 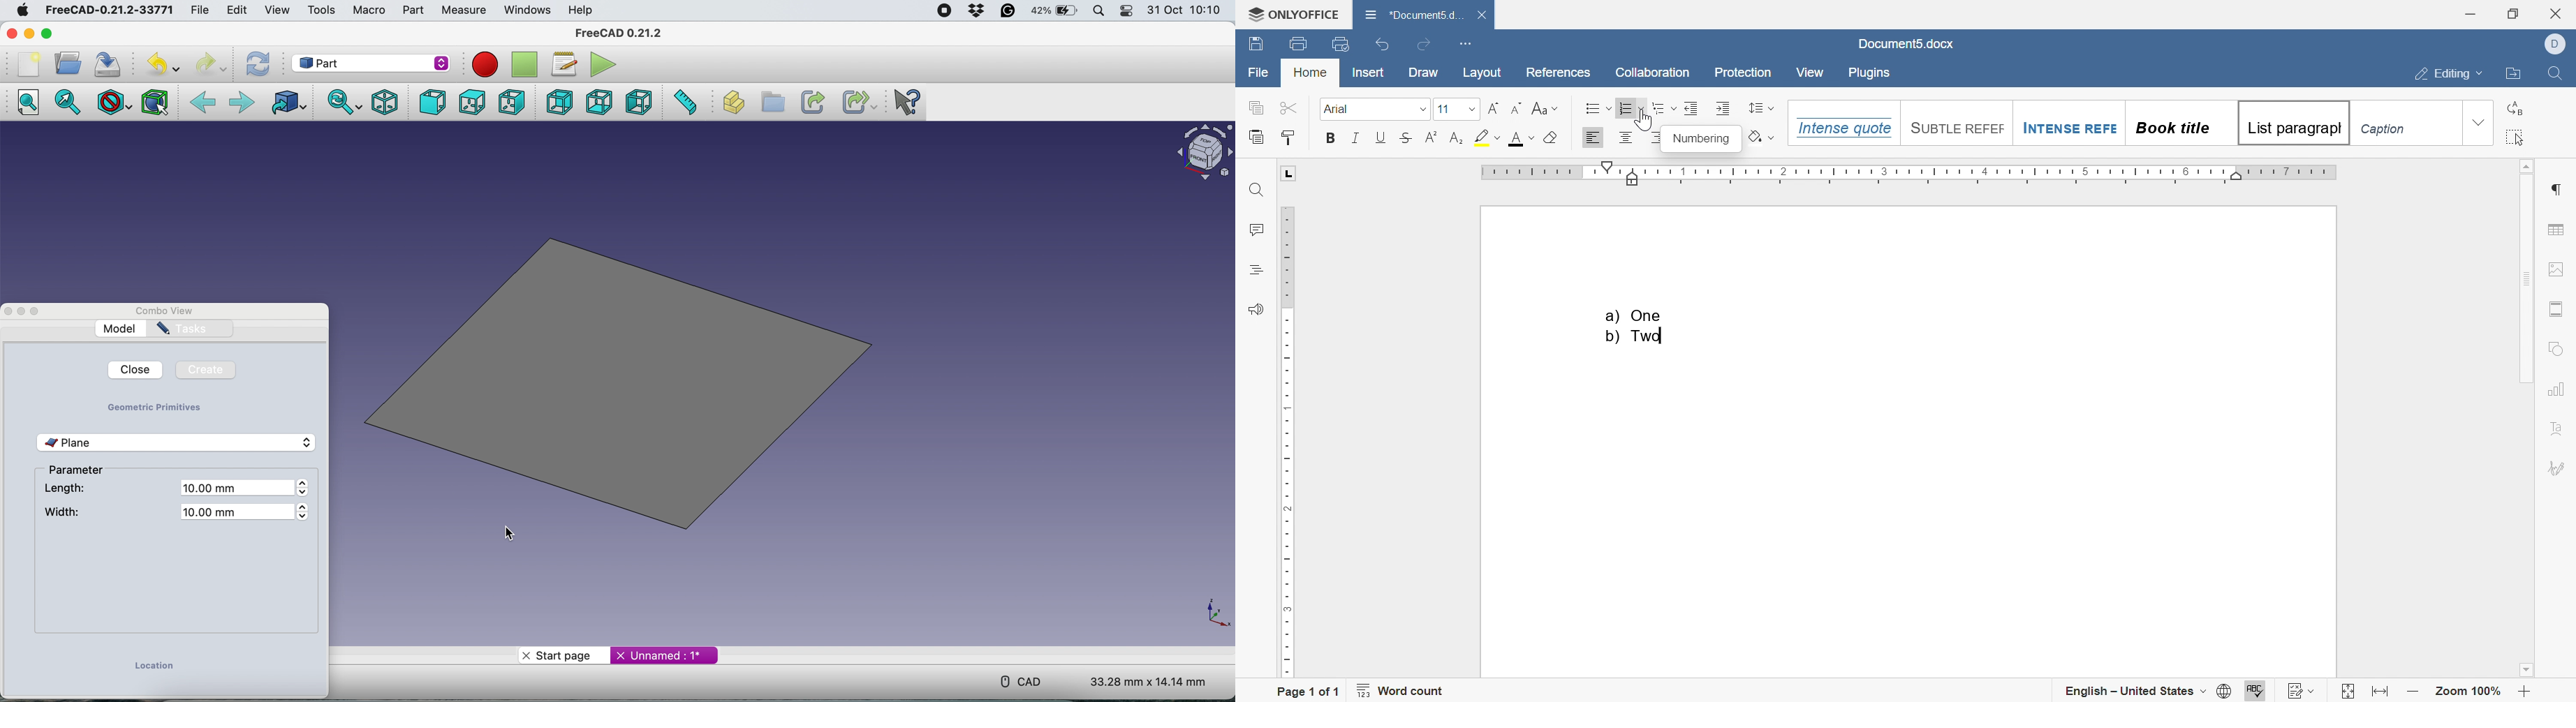 I want to click on collaboration, so click(x=1654, y=71).